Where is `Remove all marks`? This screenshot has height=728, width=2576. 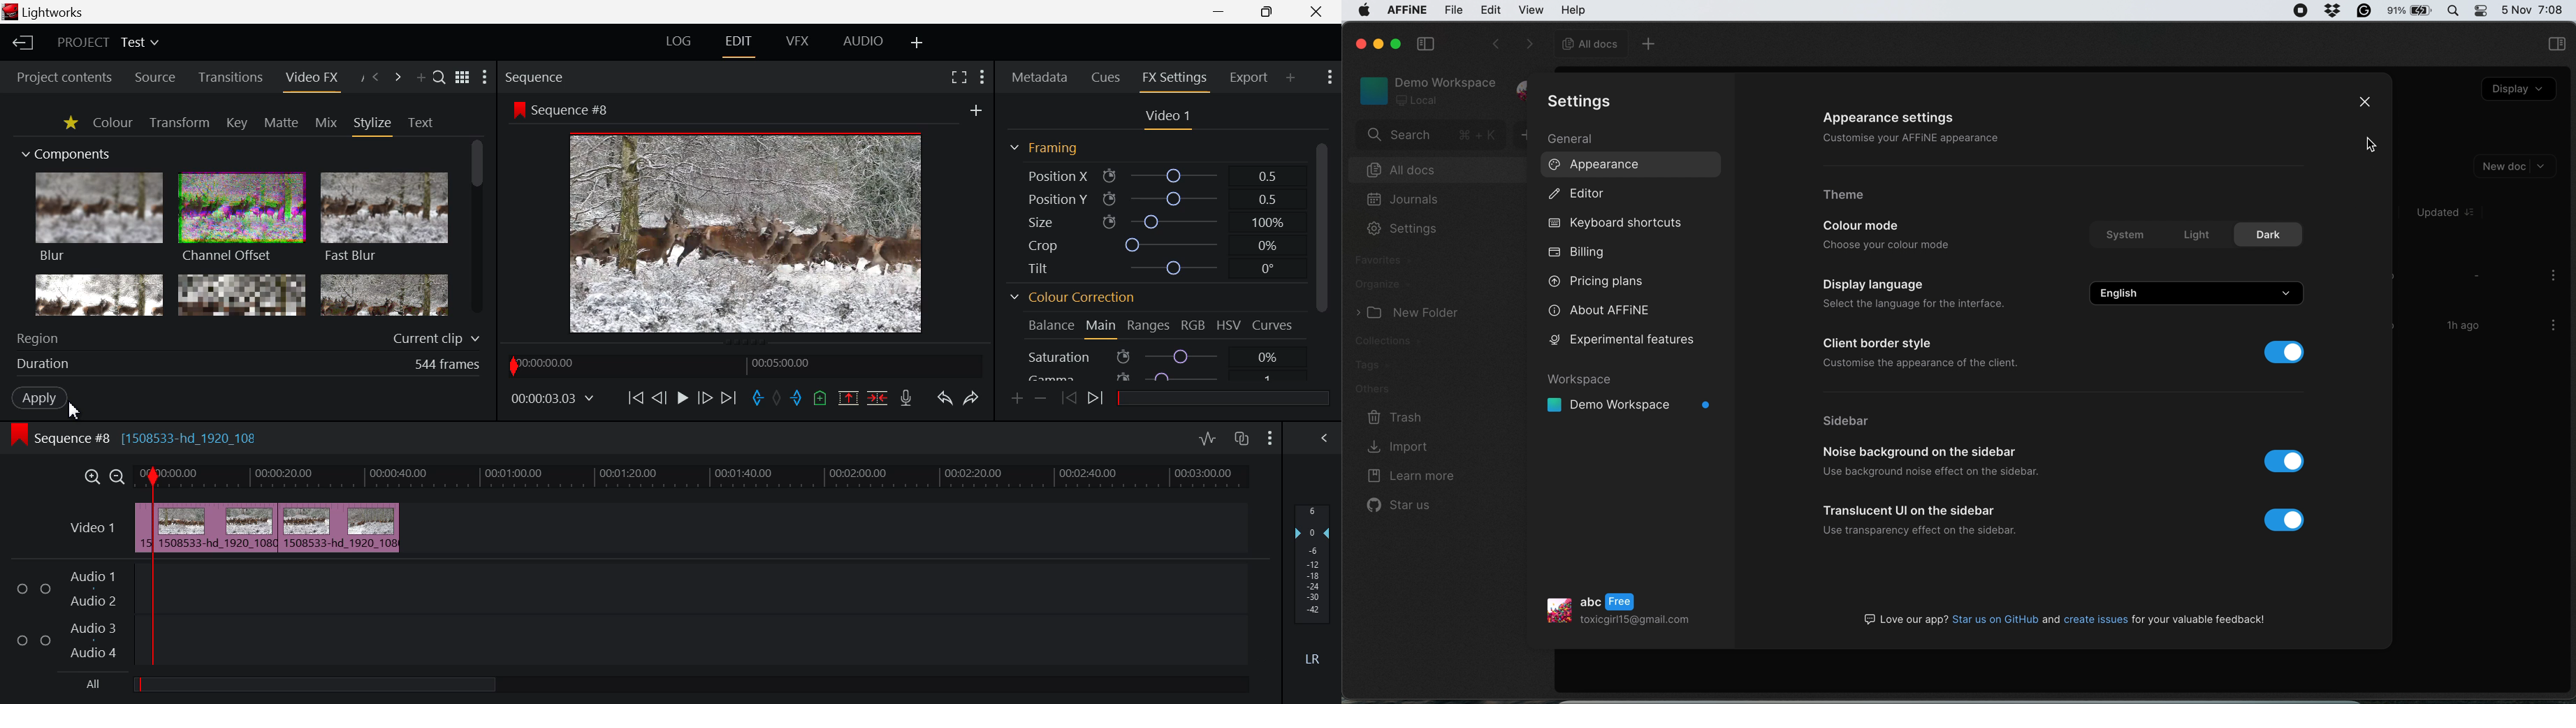
Remove all marks is located at coordinates (781, 396).